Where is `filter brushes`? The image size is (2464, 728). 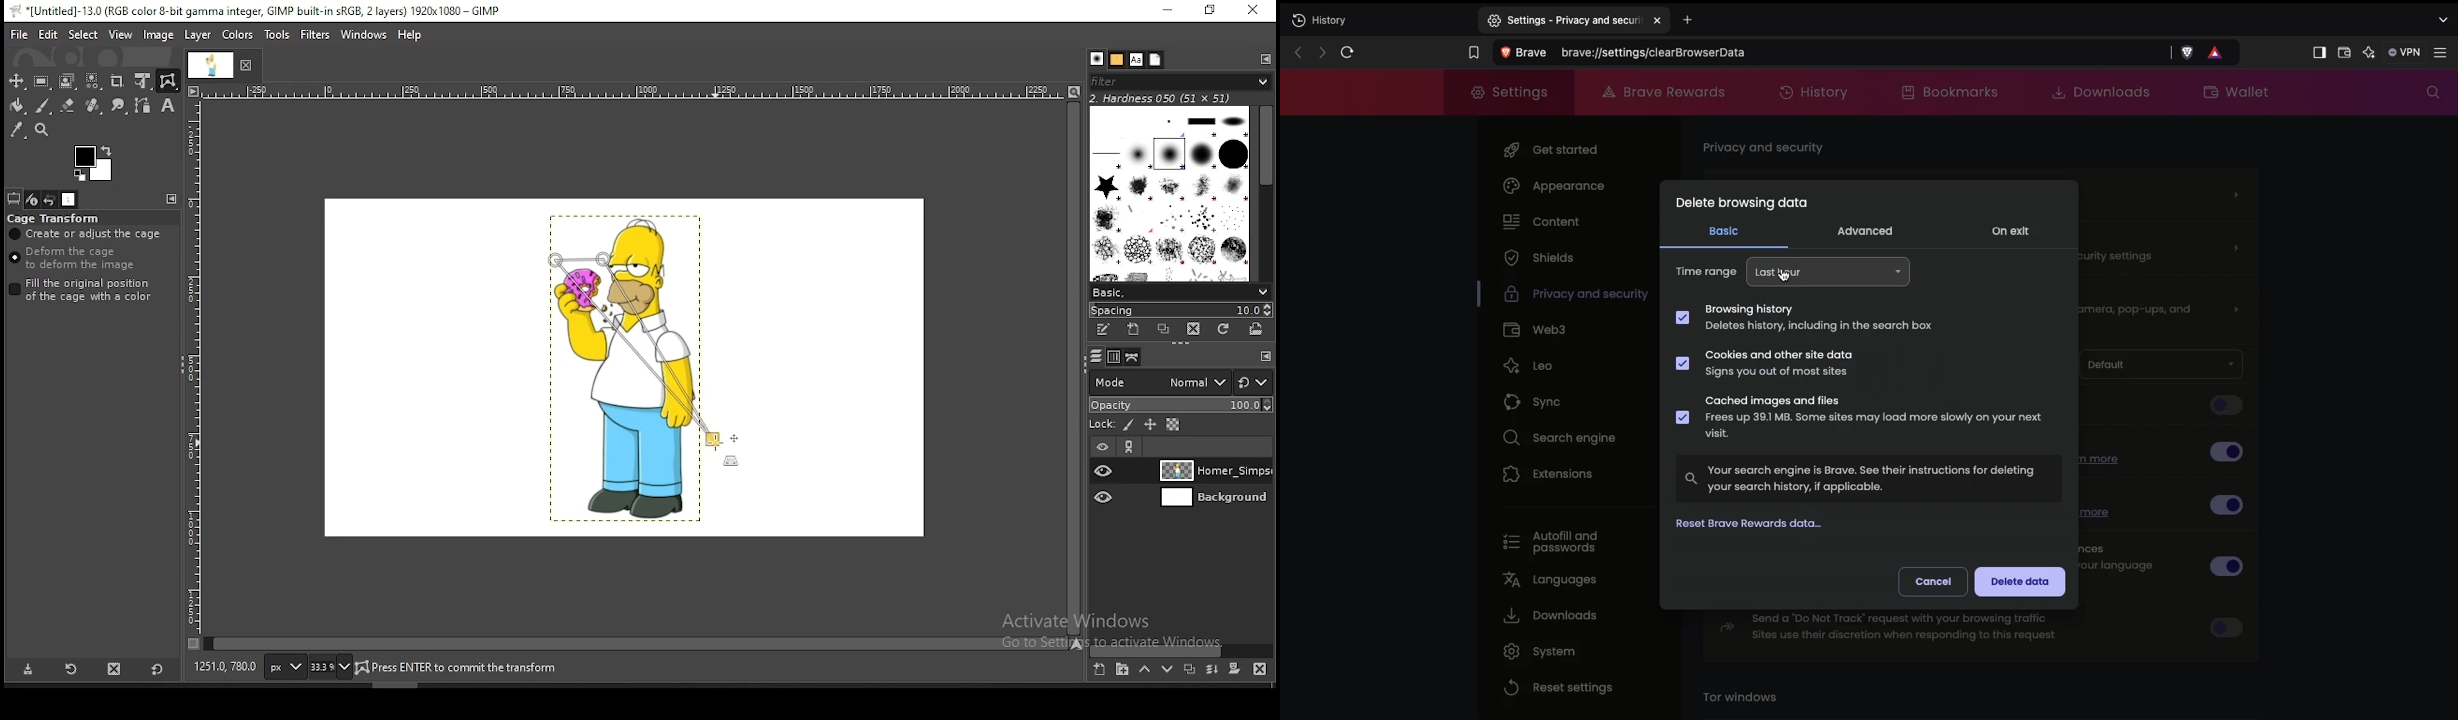 filter brushes is located at coordinates (1181, 83).